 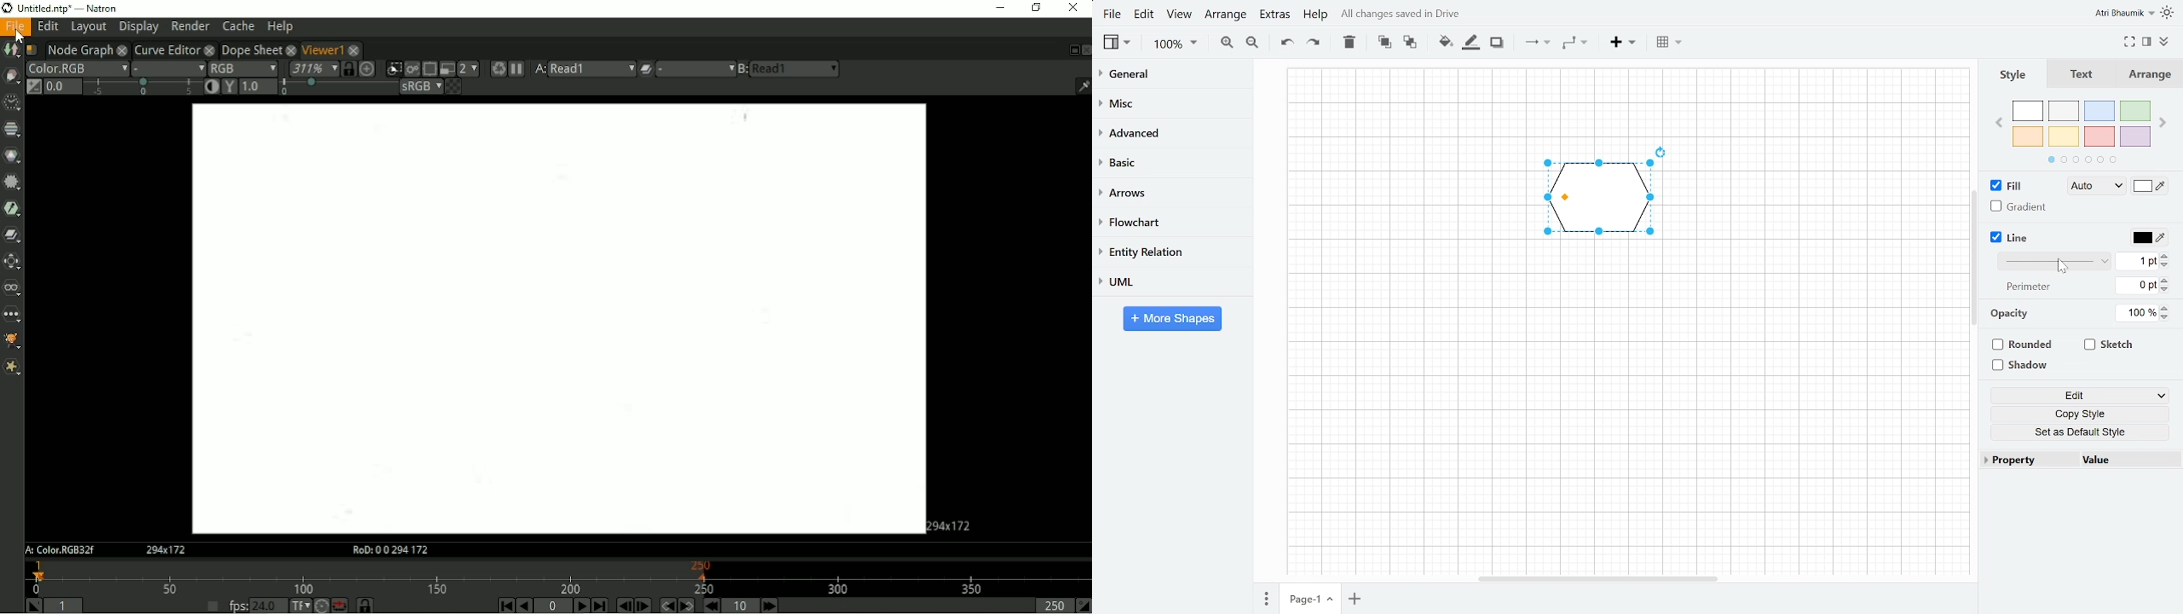 I want to click on To front, so click(x=1385, y=43).